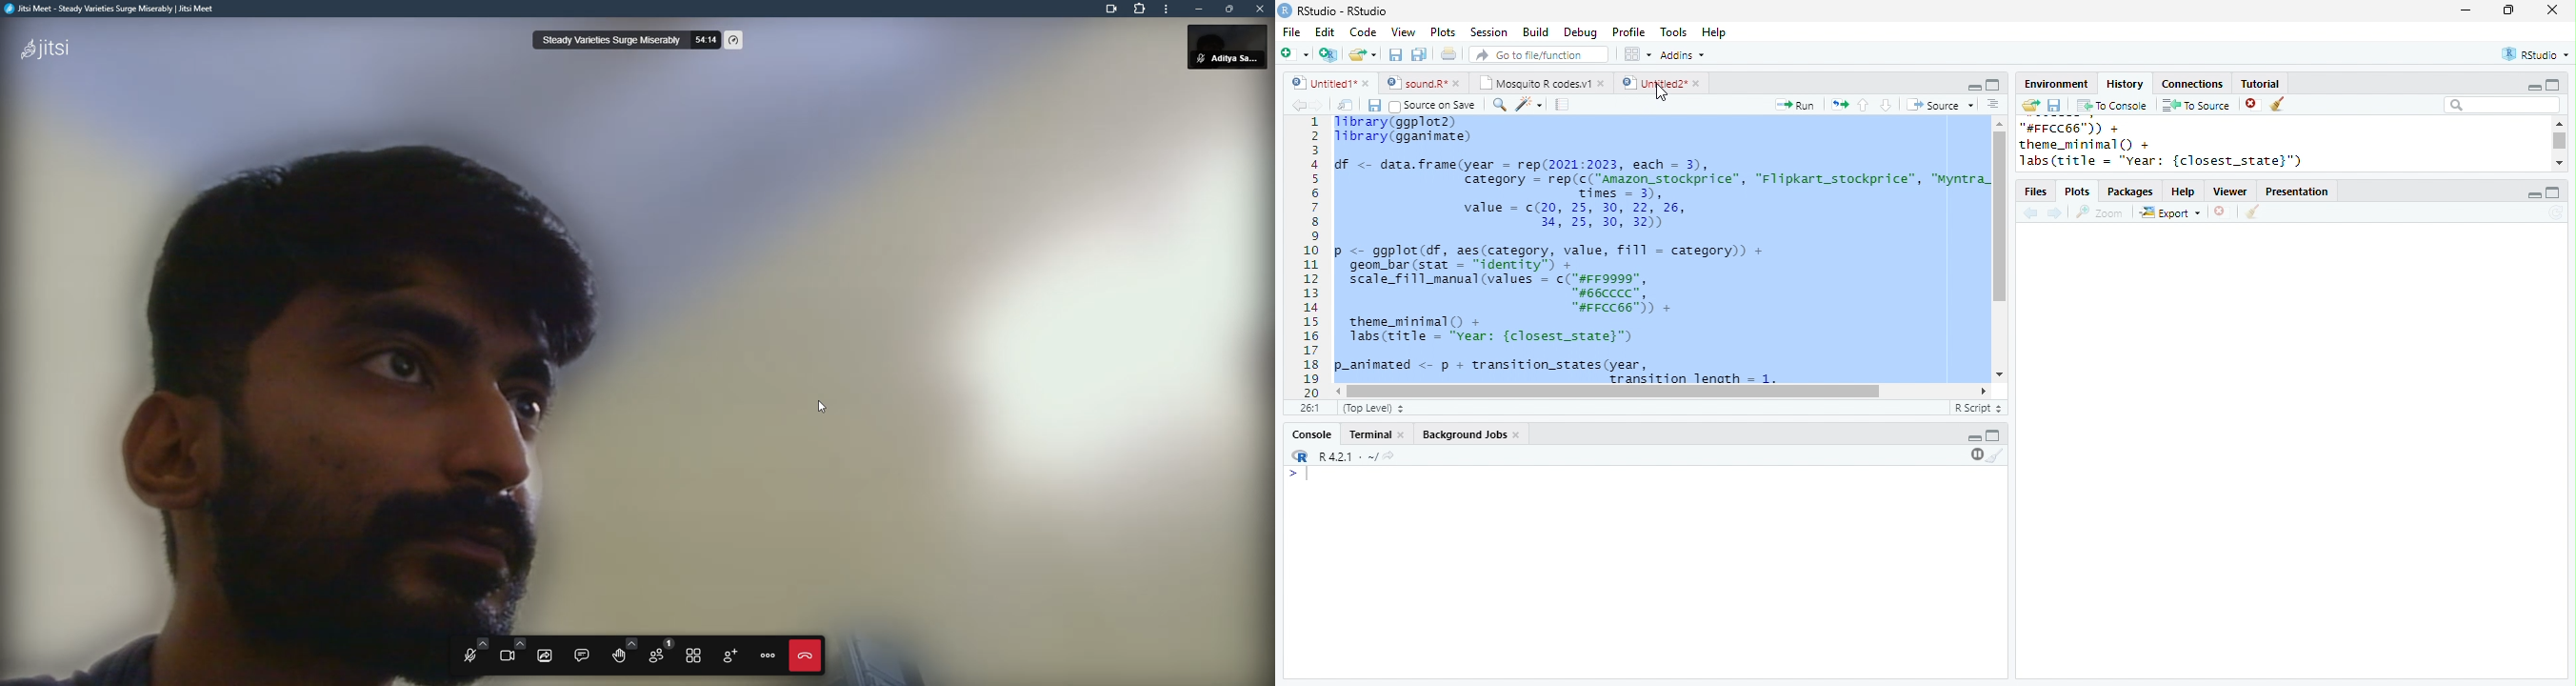 The image size is (2576, 700). I want to click on new file, so click(1294, 54).